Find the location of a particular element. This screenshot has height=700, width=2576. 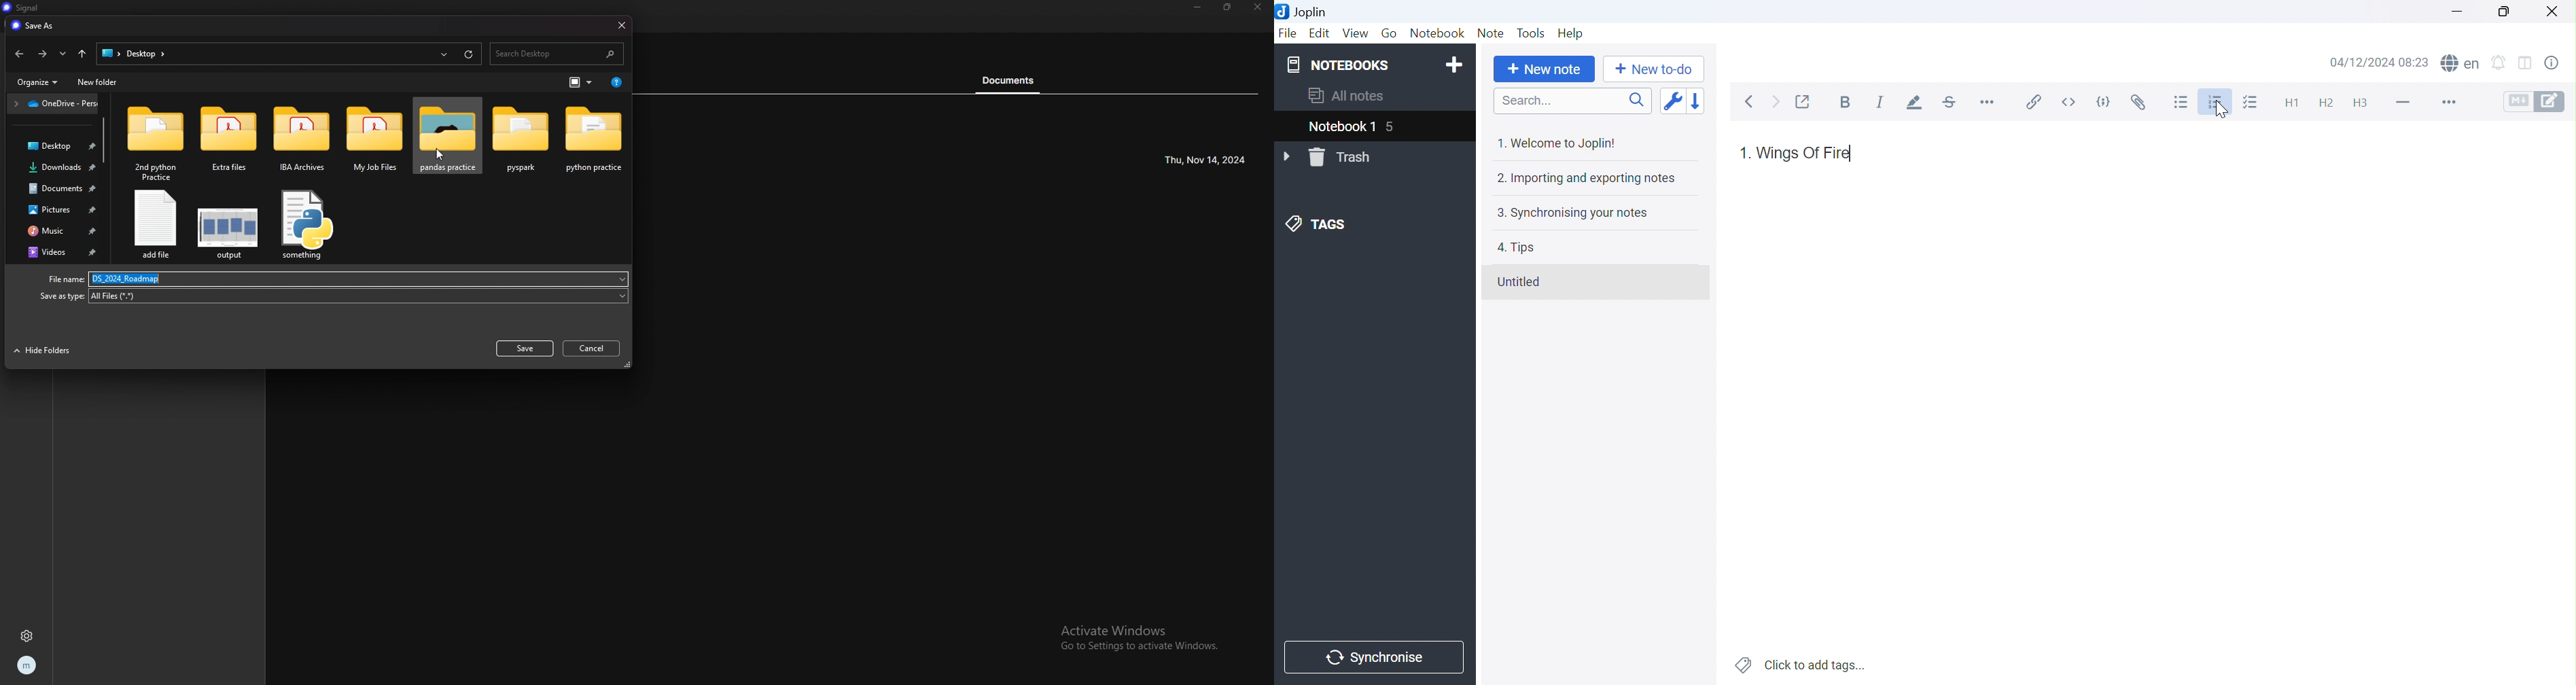

NOTEBOOKS is located at coordinates (1337, 65).